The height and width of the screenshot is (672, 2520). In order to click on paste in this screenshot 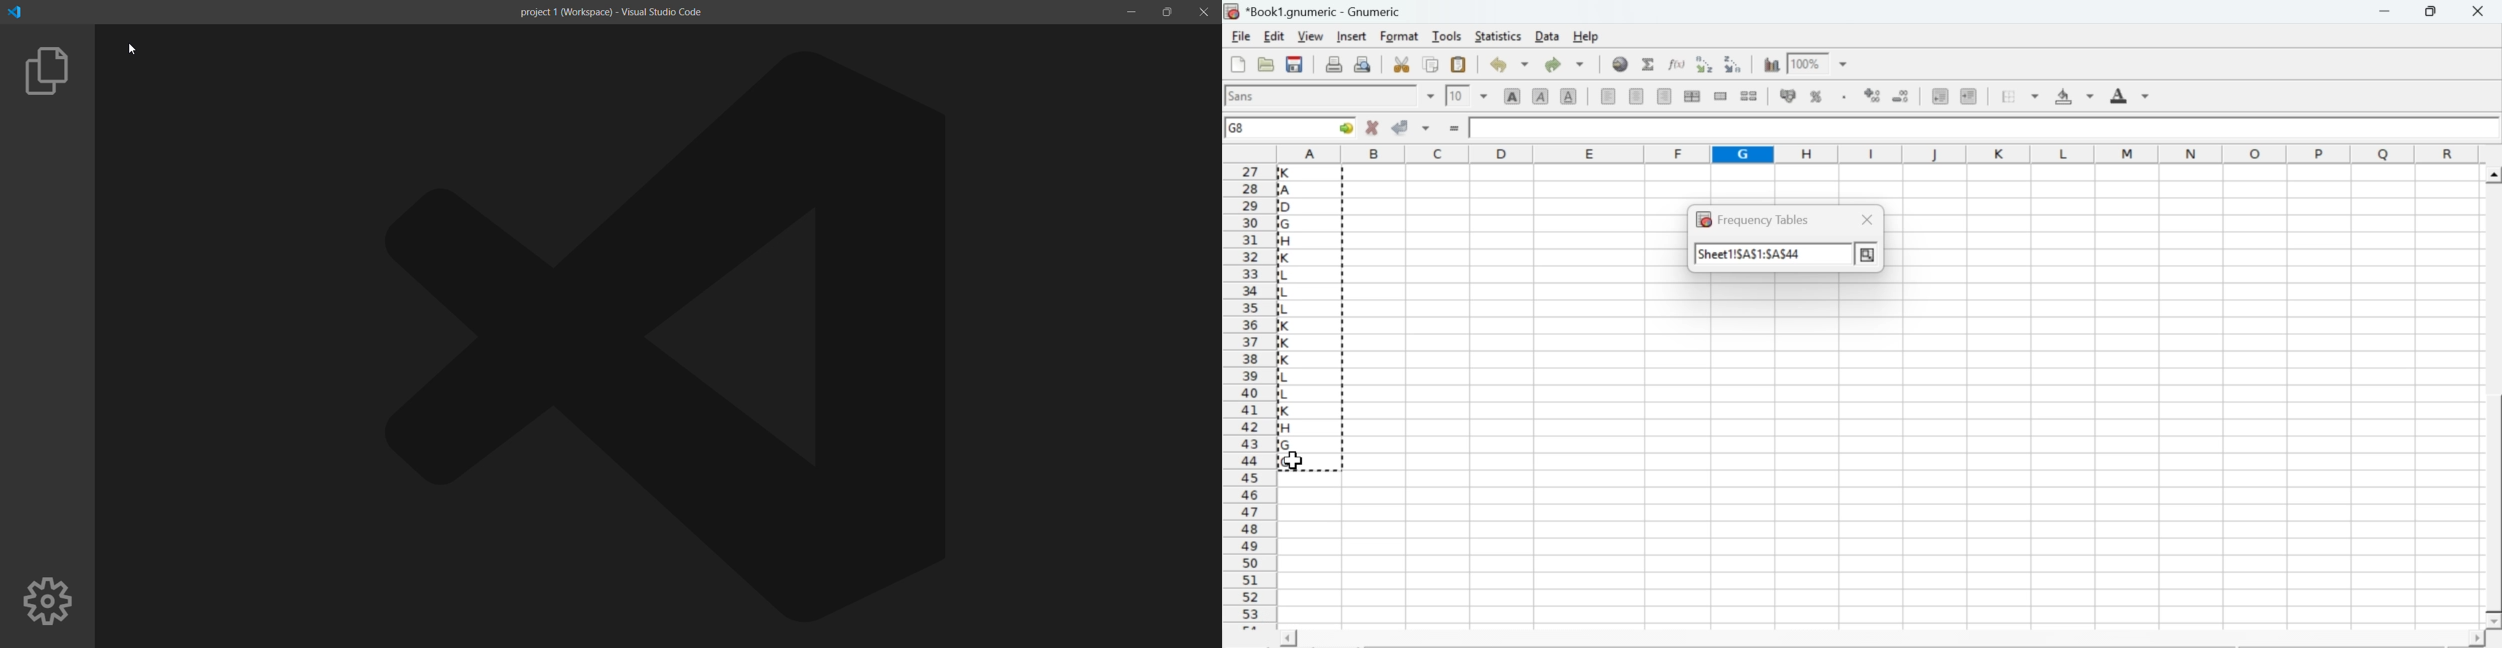, I will do `click(1460, 65)`.